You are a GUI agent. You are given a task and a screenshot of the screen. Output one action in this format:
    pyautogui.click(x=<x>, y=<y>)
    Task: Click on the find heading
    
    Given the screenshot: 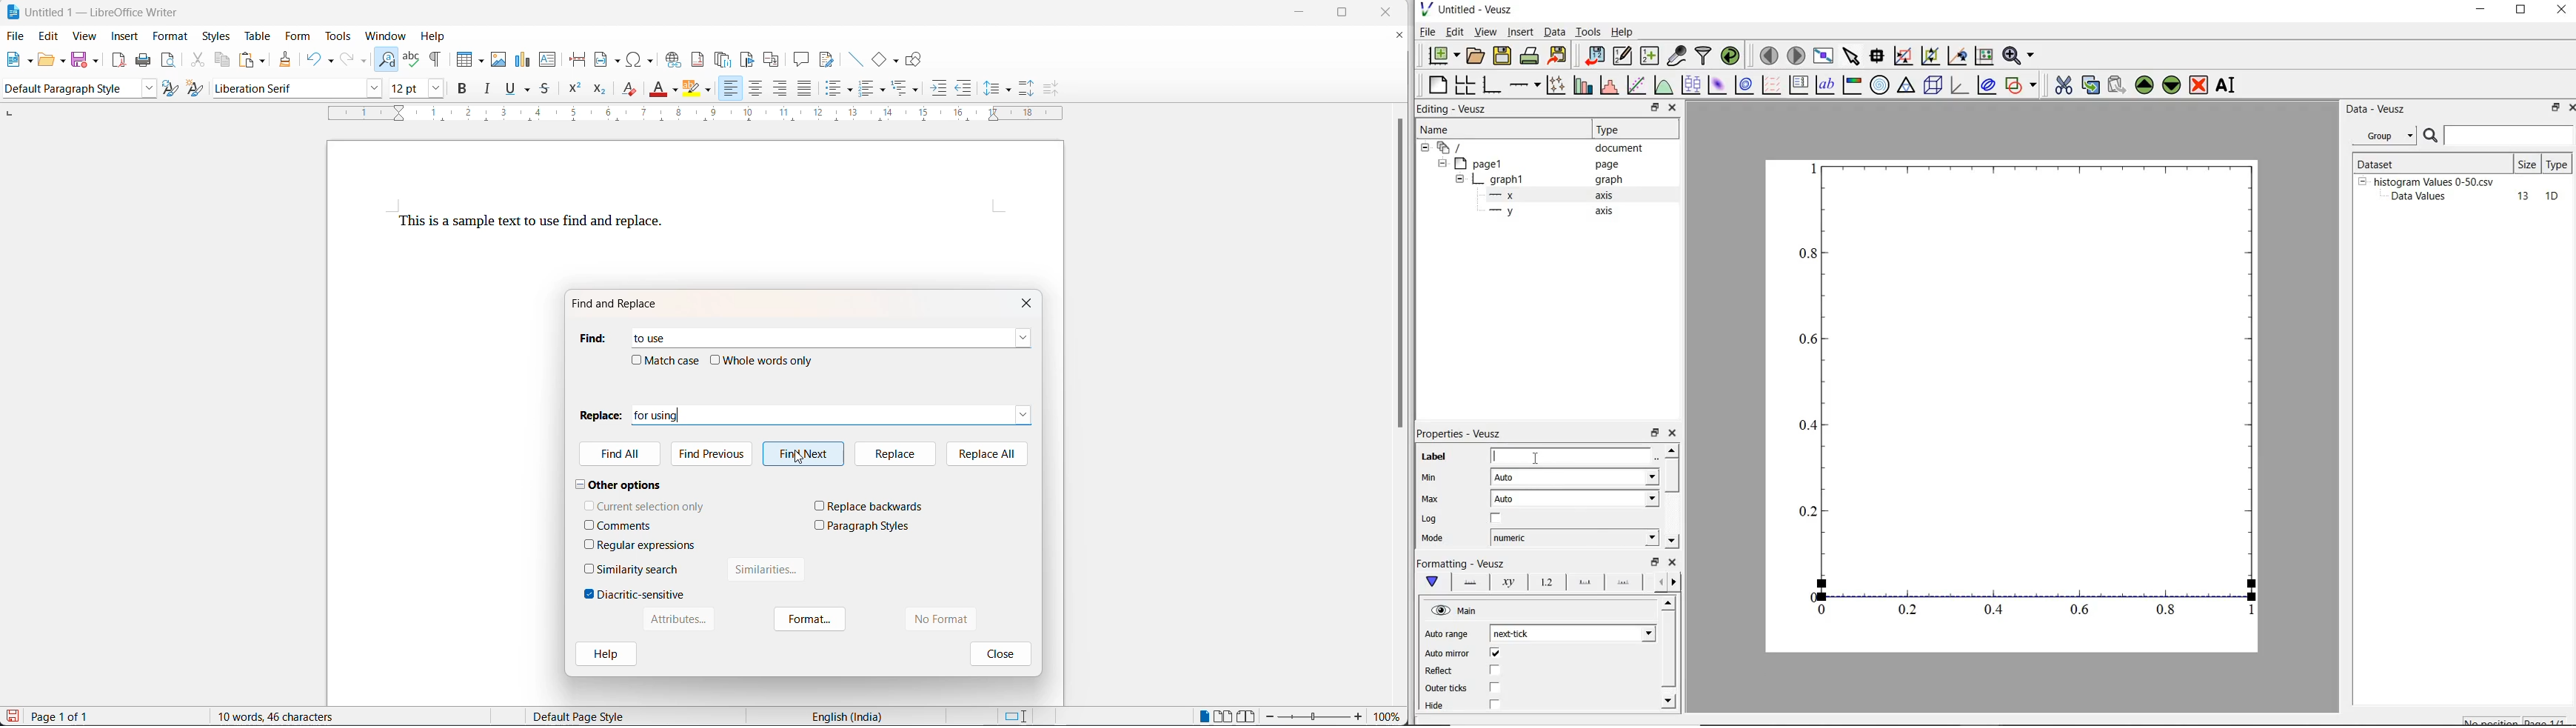 What is the action you would take?
    pyautogui.click(x=592, y=338)
    